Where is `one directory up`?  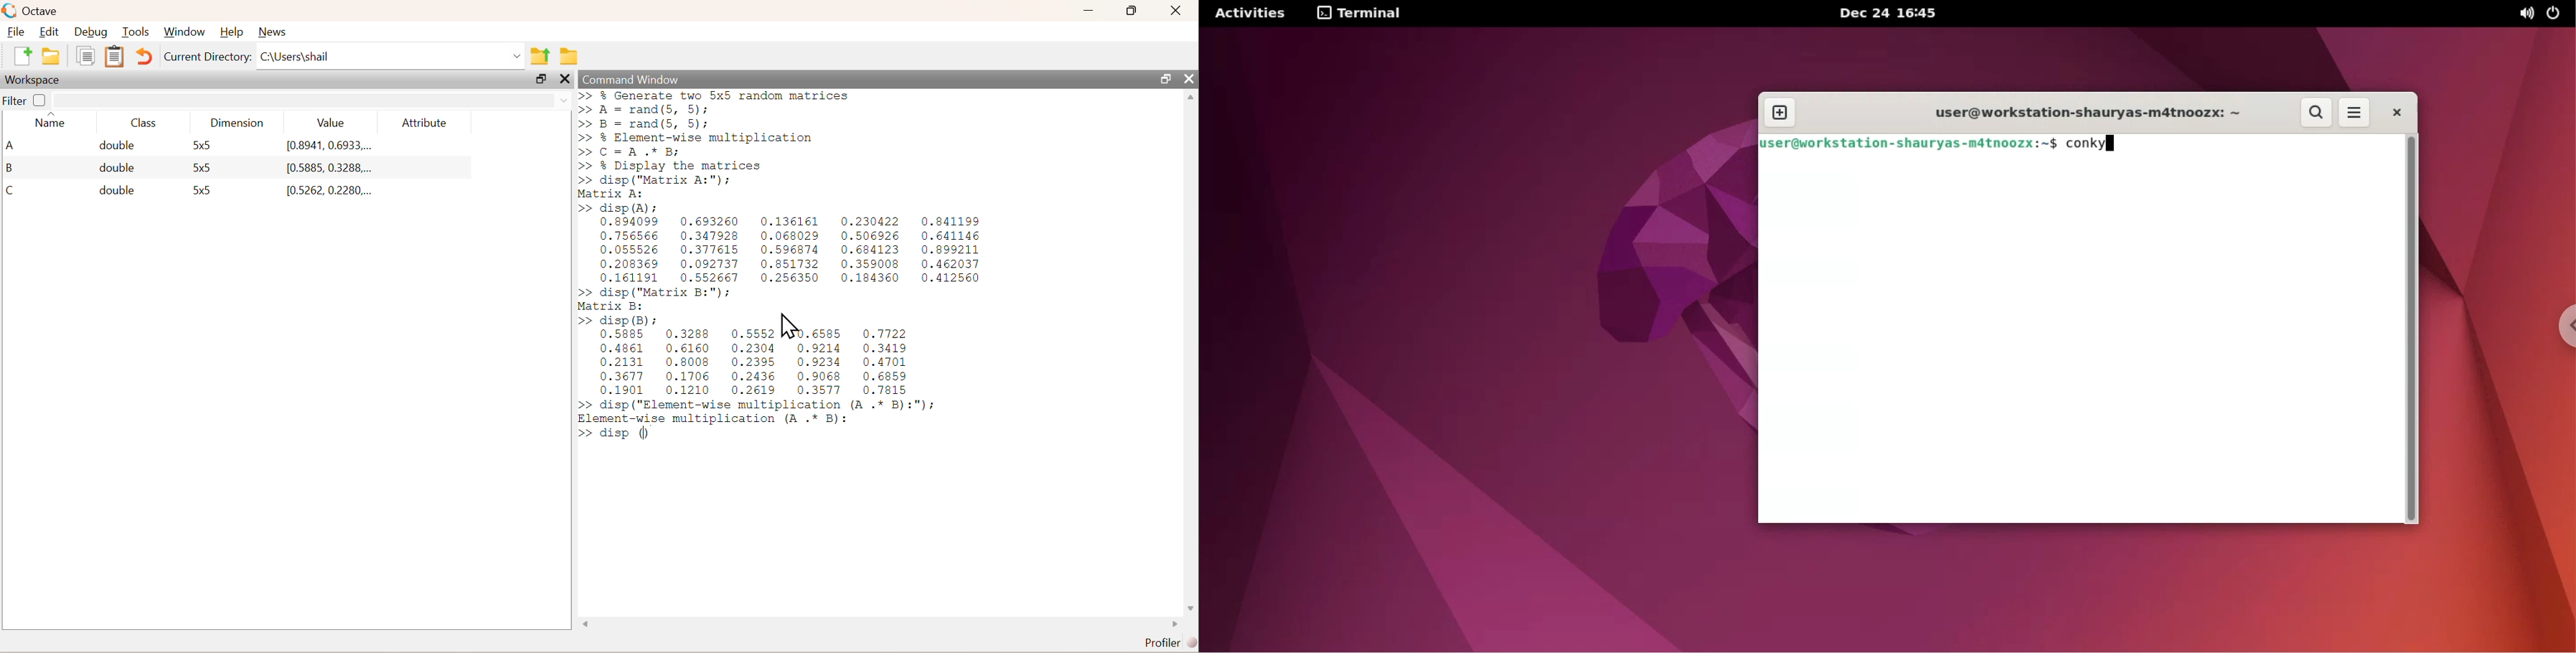 one directory up is located at coordinates (539, 56).